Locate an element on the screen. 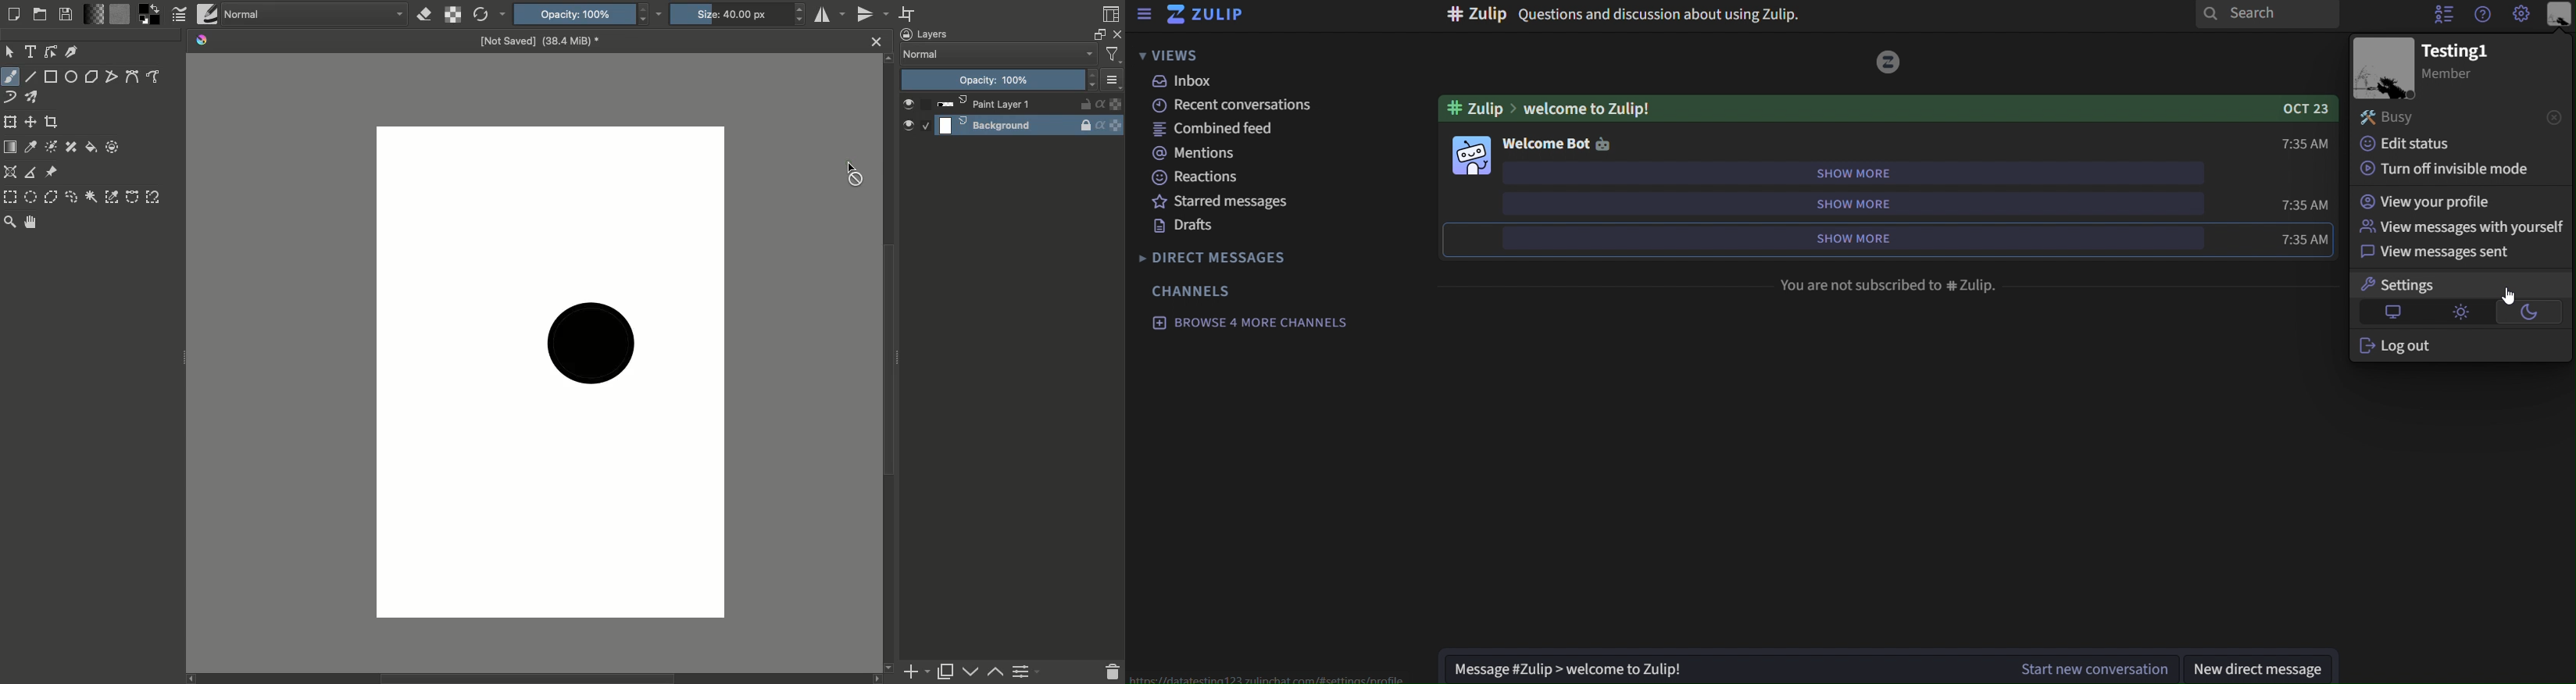  view your profile is located at coordinates (2457, 201).